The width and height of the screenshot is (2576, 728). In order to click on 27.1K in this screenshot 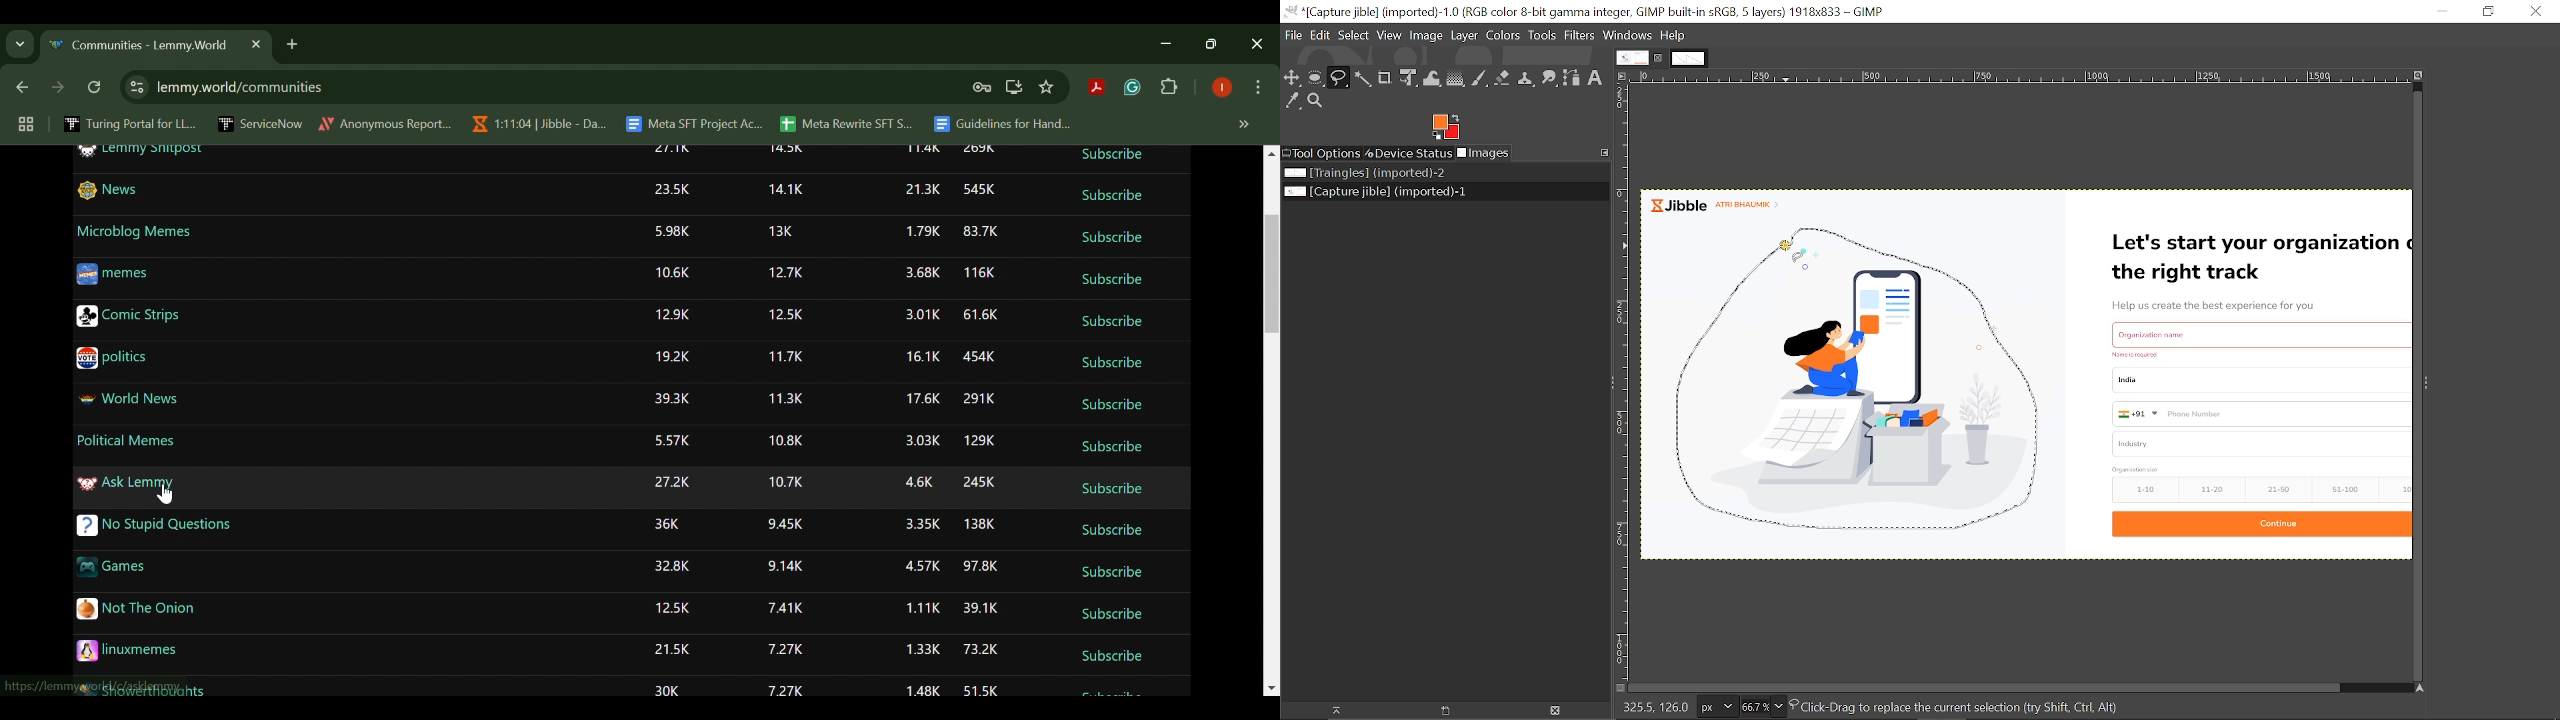, I will do `click(674, 151)`.